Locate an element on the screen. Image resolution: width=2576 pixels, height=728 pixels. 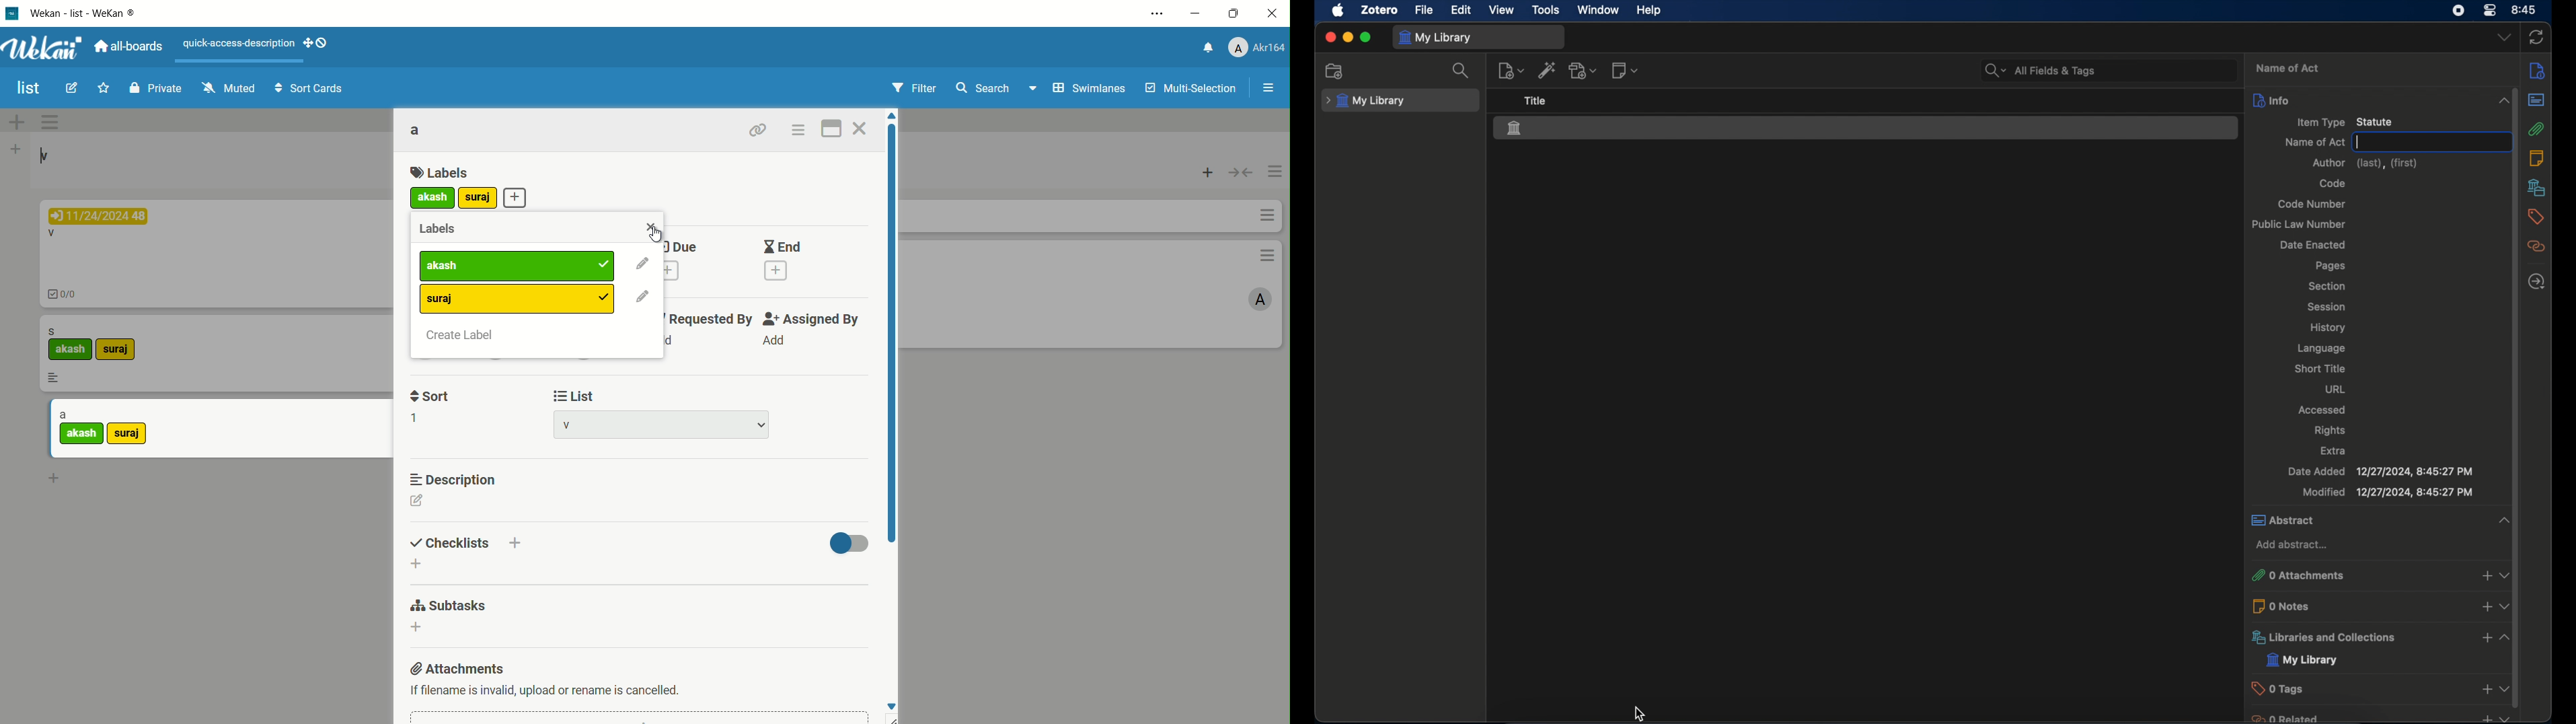
0 related is located at coordinates (2360, 717).